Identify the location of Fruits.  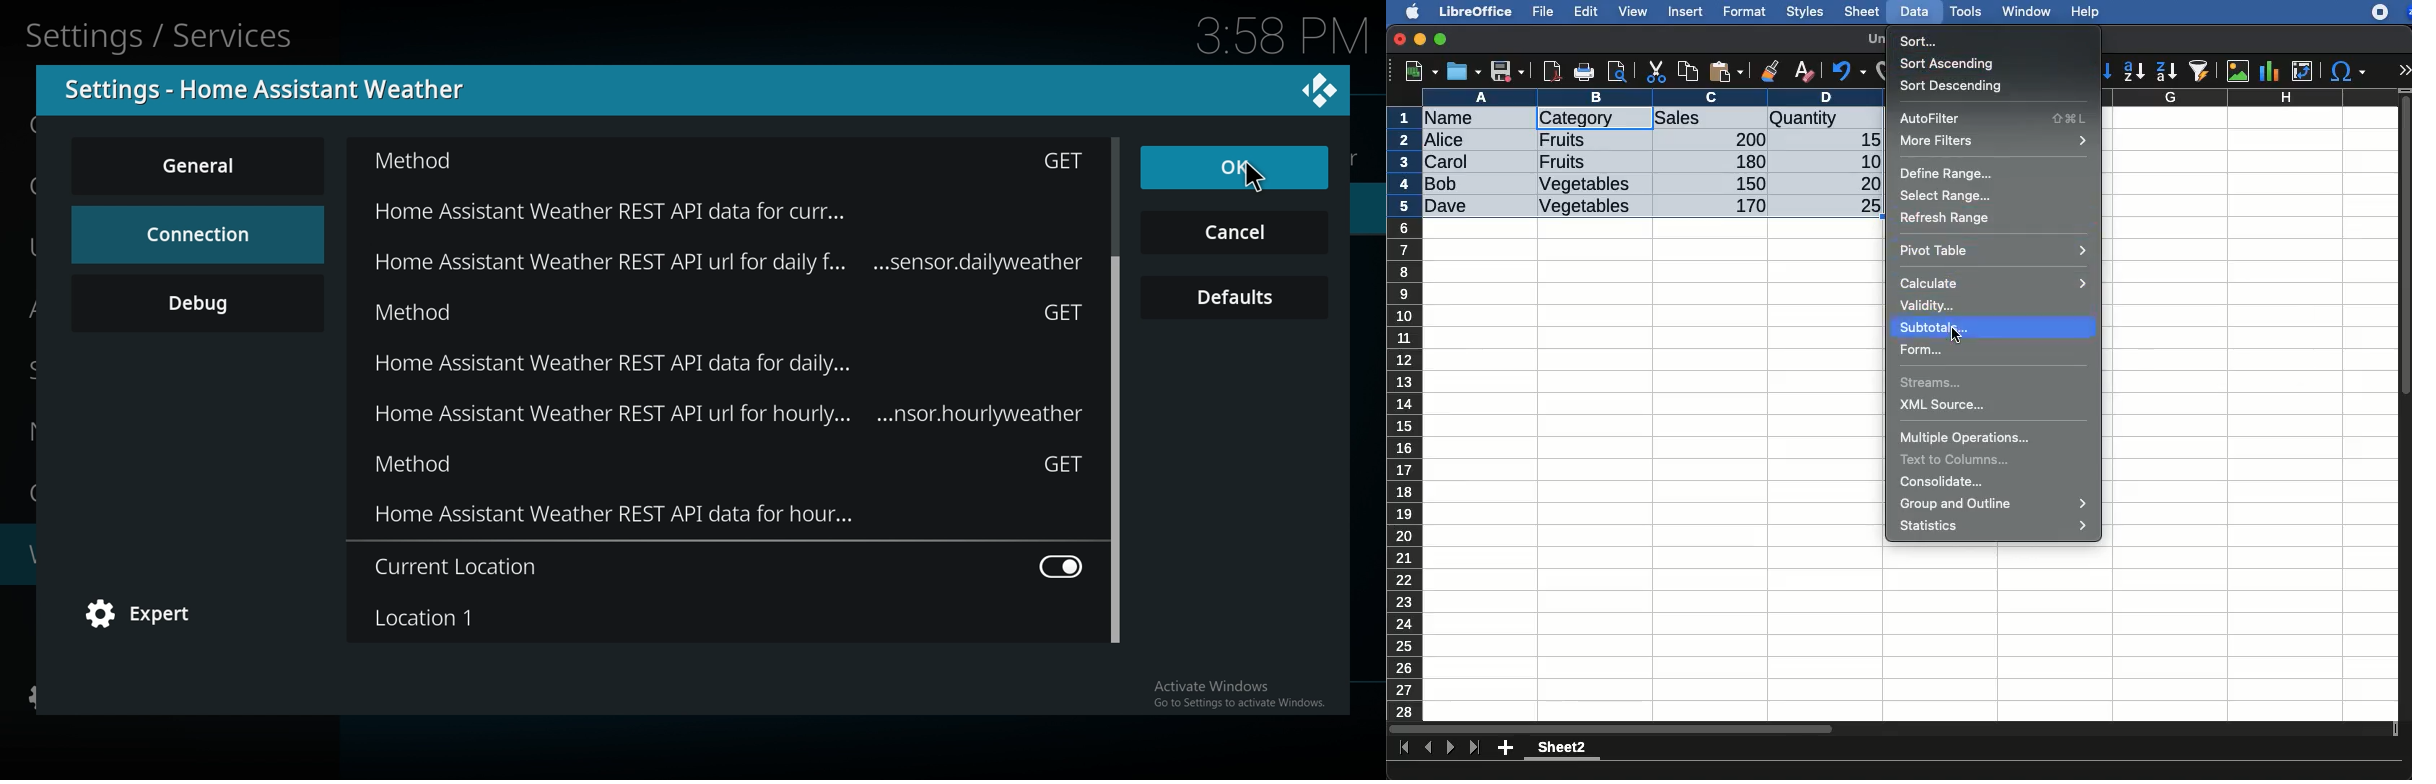
(1563, 139).